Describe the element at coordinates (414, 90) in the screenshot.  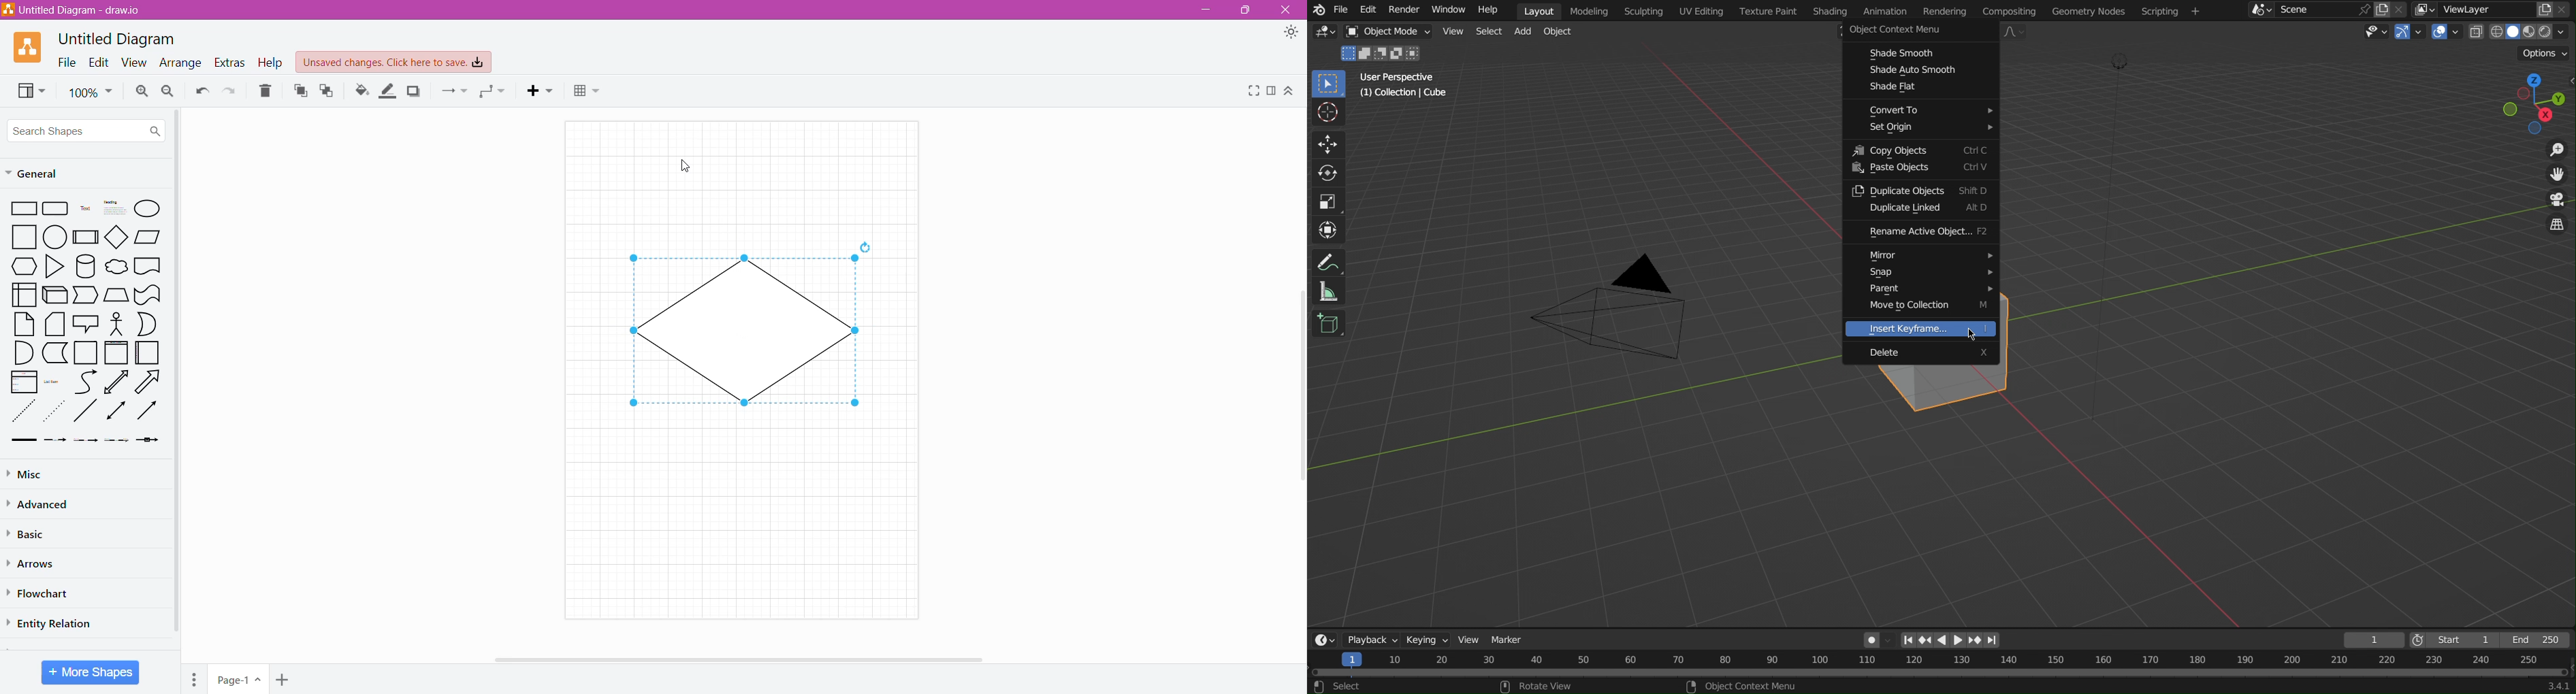
I see `Shadow` at that location.